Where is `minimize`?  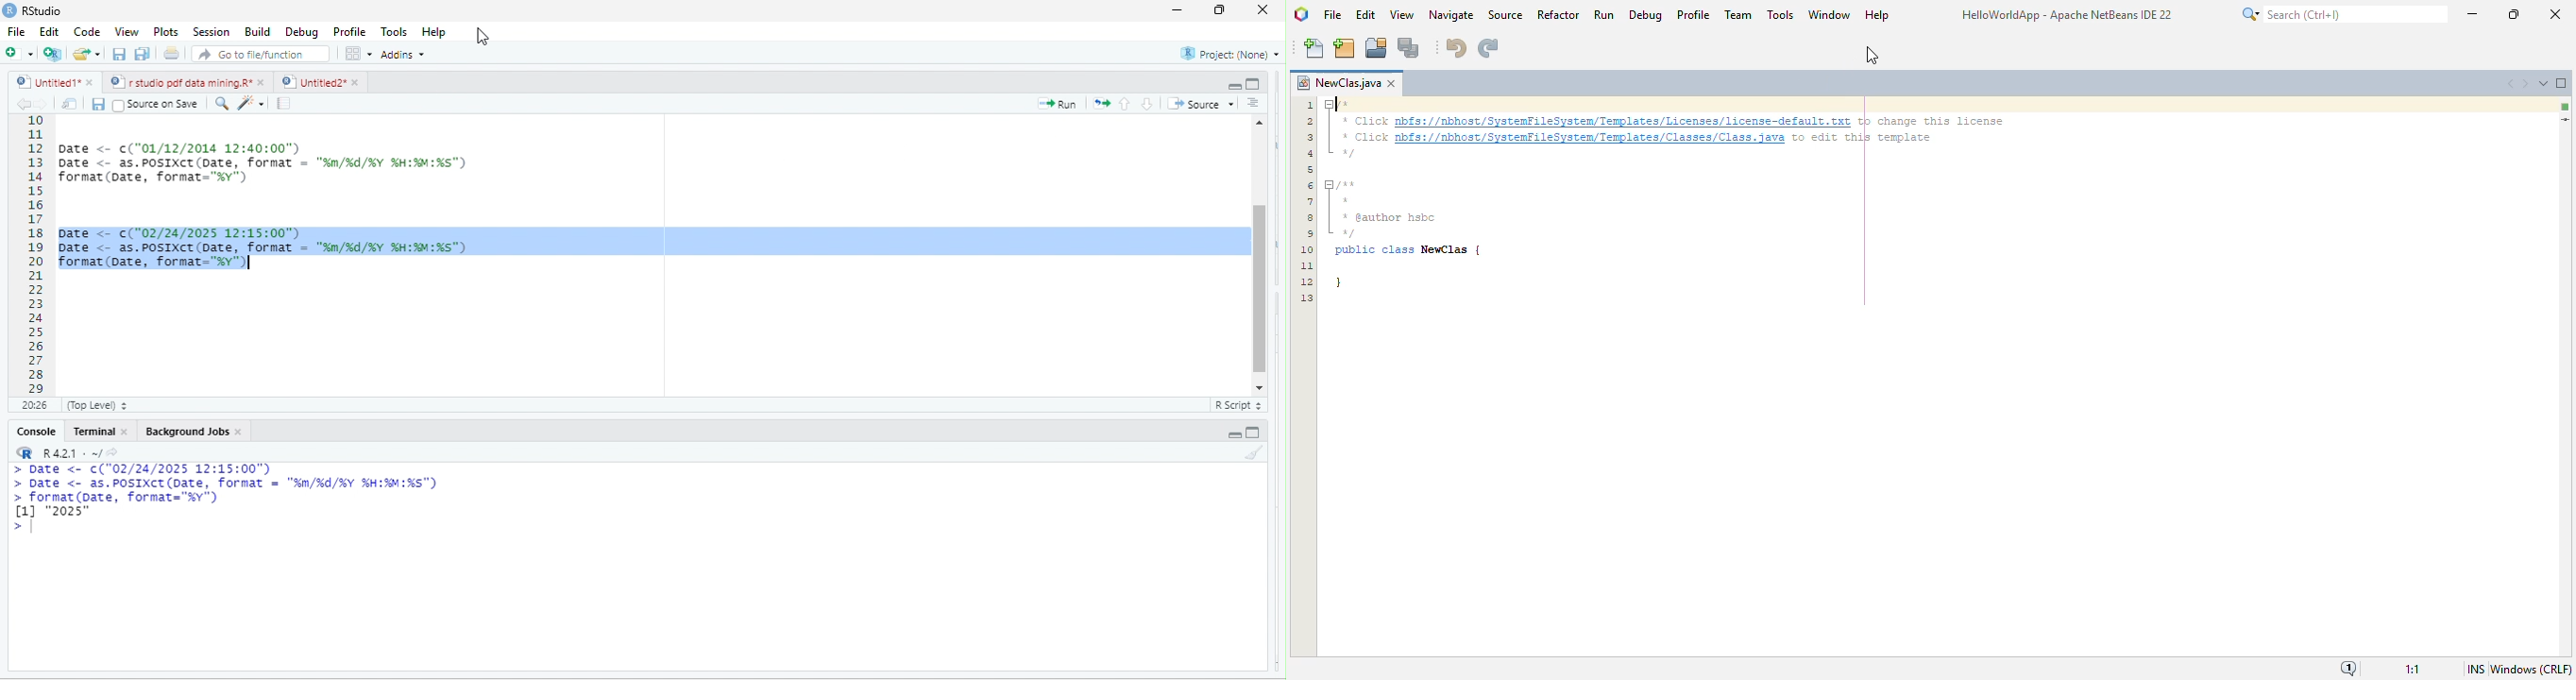
minimize is located at coordinates (1178, 11).